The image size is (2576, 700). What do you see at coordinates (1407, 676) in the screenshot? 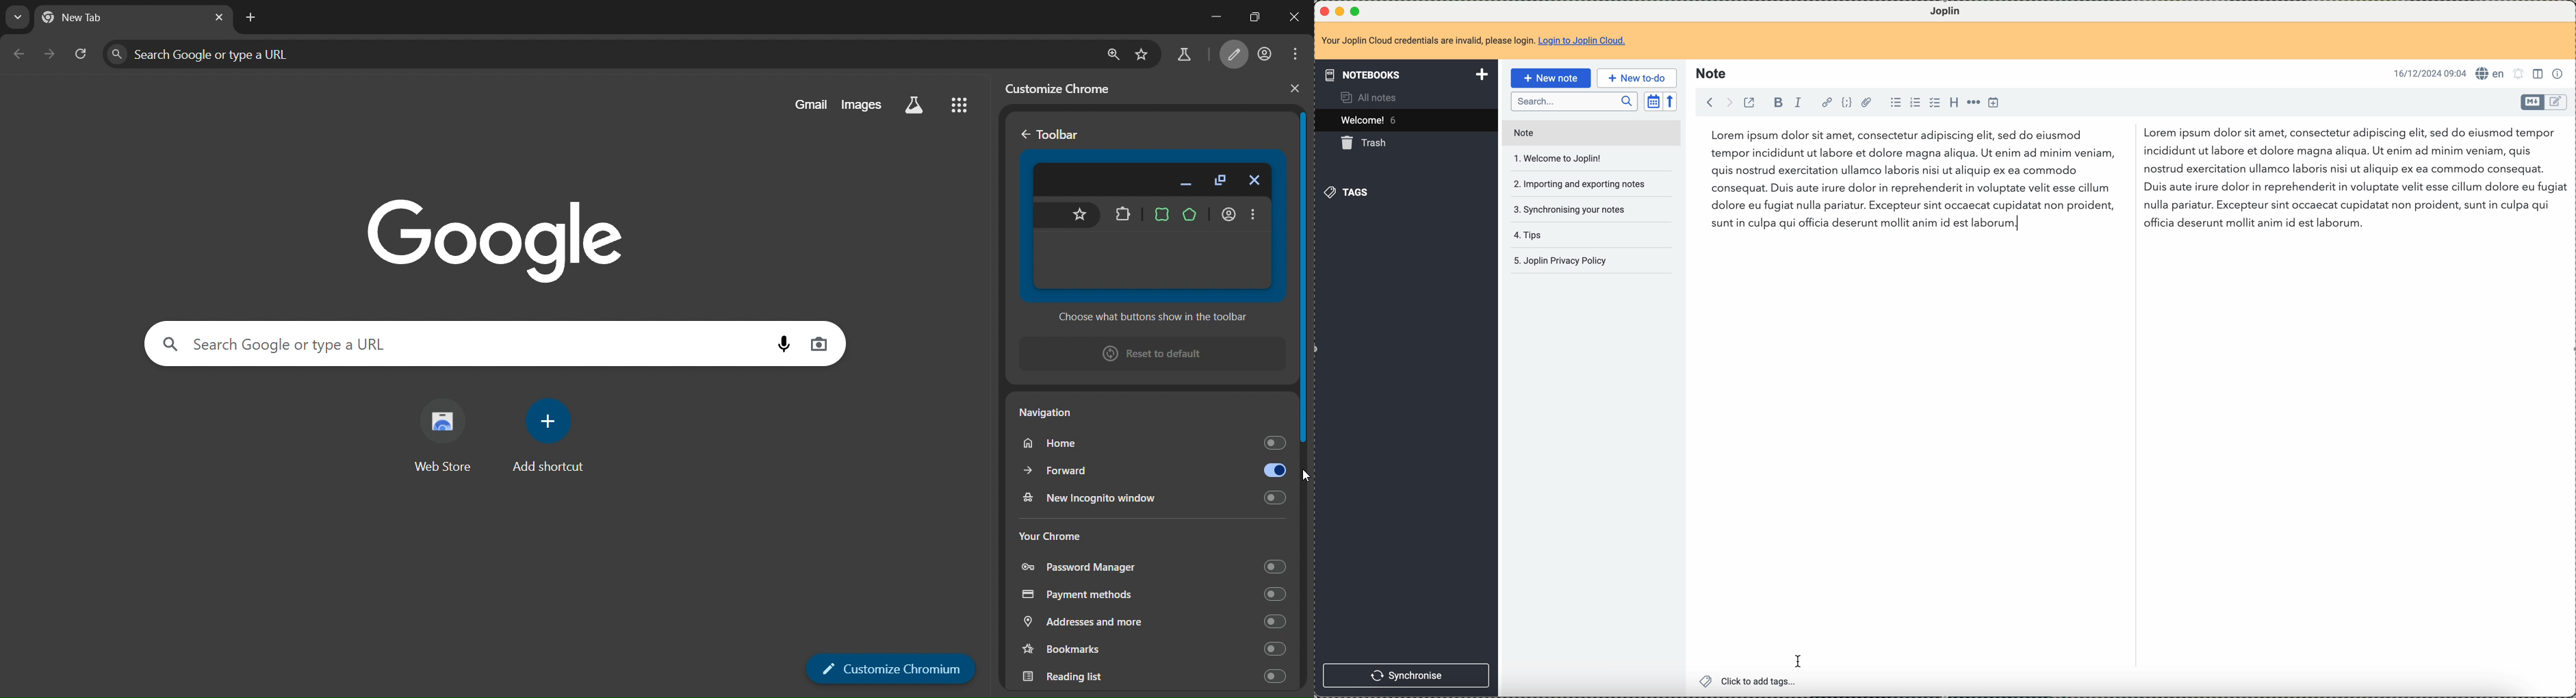
I see `synchronise` at bounding box center [1407, 676].